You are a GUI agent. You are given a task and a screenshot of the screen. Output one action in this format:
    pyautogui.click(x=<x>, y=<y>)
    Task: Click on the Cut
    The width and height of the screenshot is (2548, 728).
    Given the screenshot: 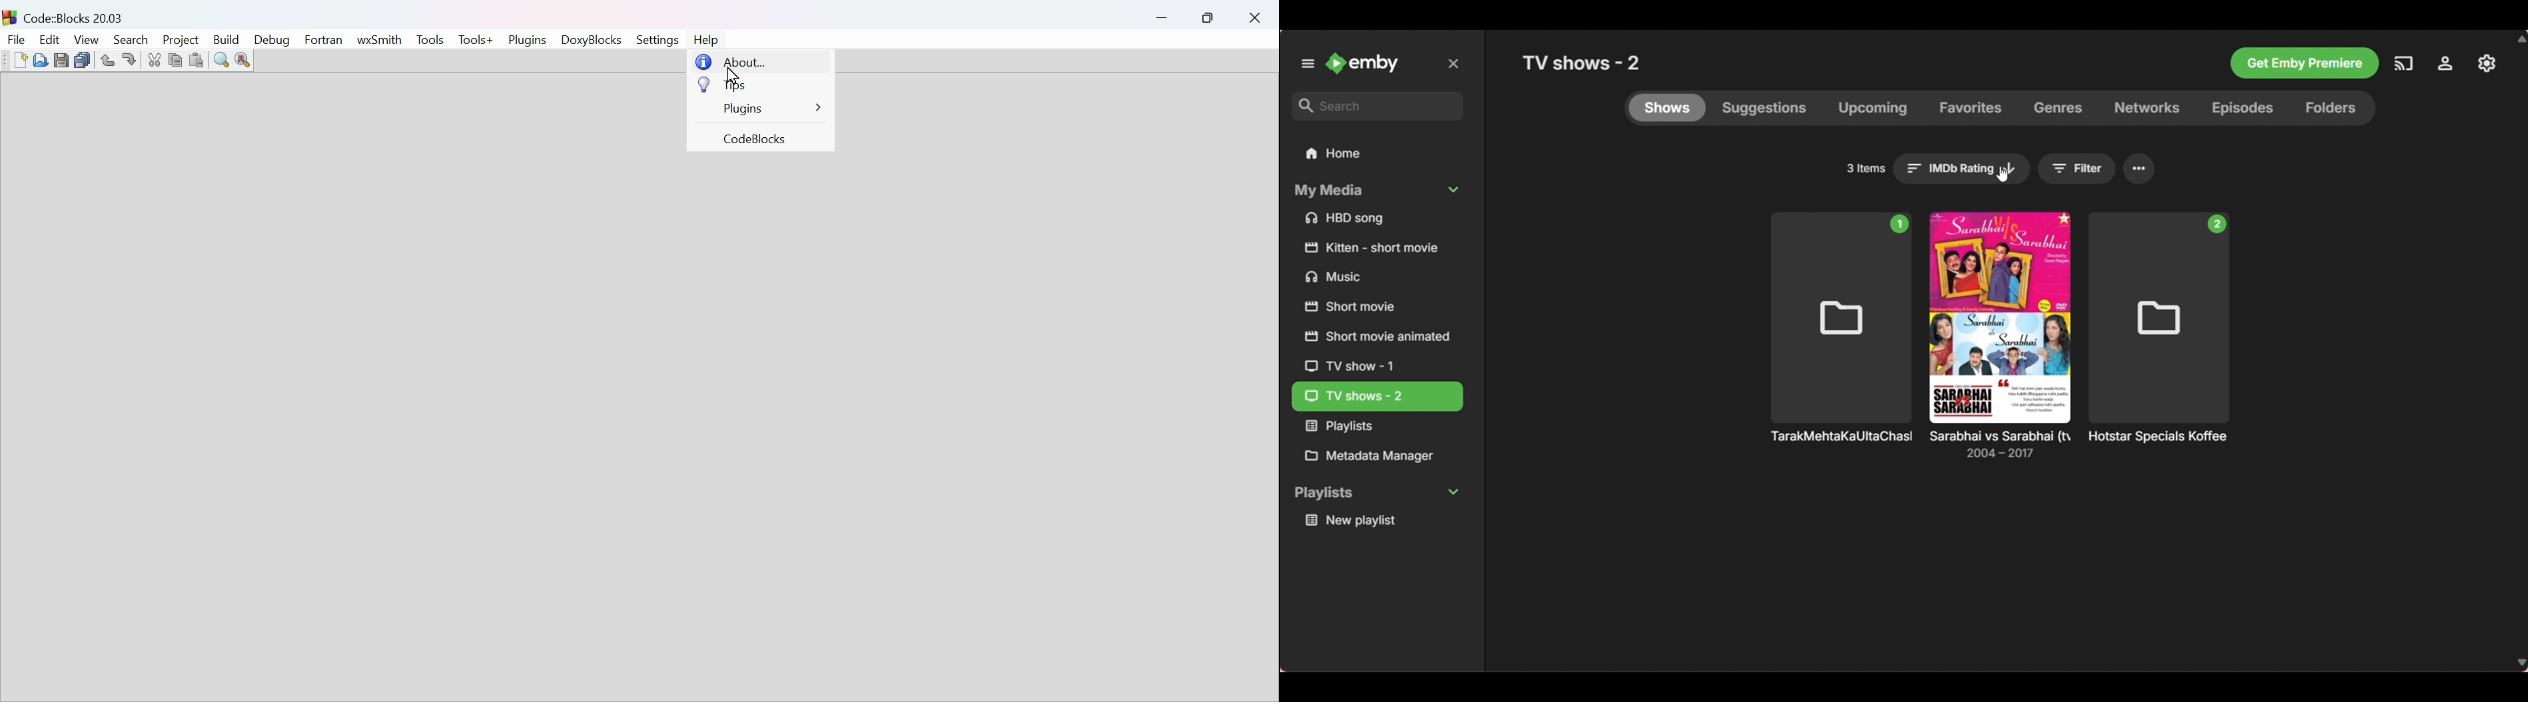 What is the action you would take?
    pyautogui.click(x=152, y=60)
    